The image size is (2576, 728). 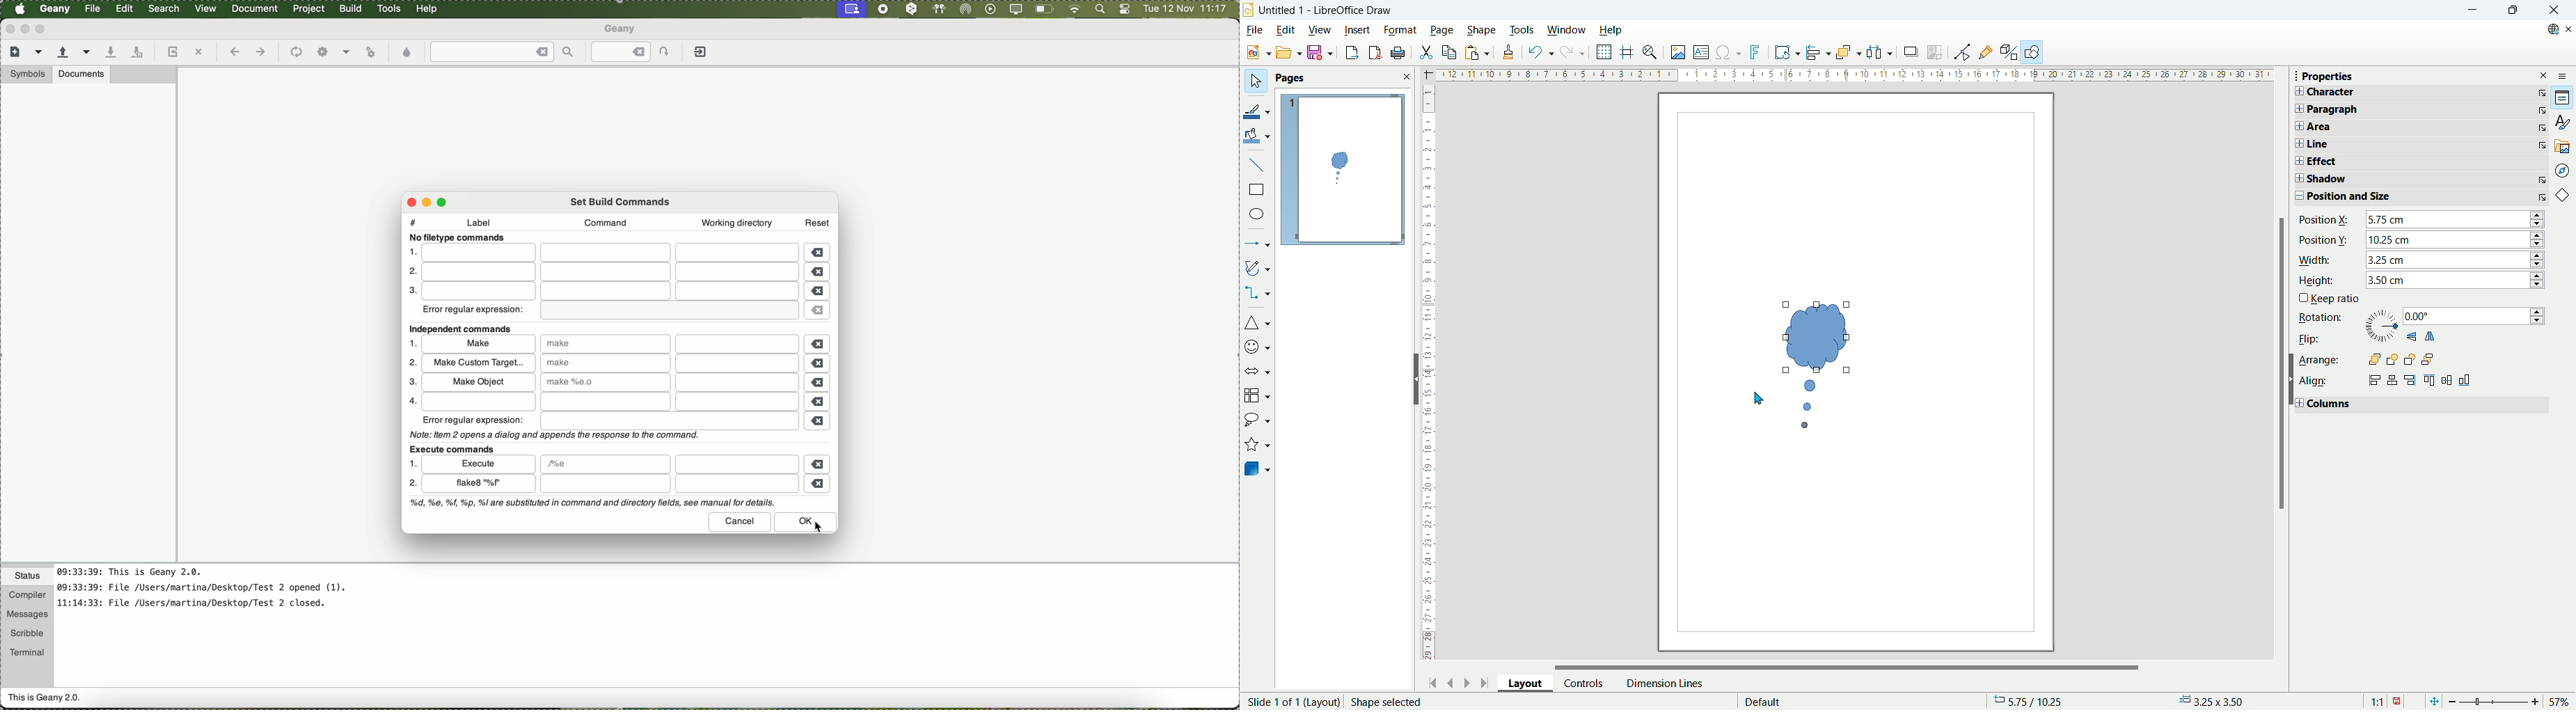 What do you see at coordinates (1373, 53) in the screenshot?
I see `export as PDF` at bounding box center [1373, 53].